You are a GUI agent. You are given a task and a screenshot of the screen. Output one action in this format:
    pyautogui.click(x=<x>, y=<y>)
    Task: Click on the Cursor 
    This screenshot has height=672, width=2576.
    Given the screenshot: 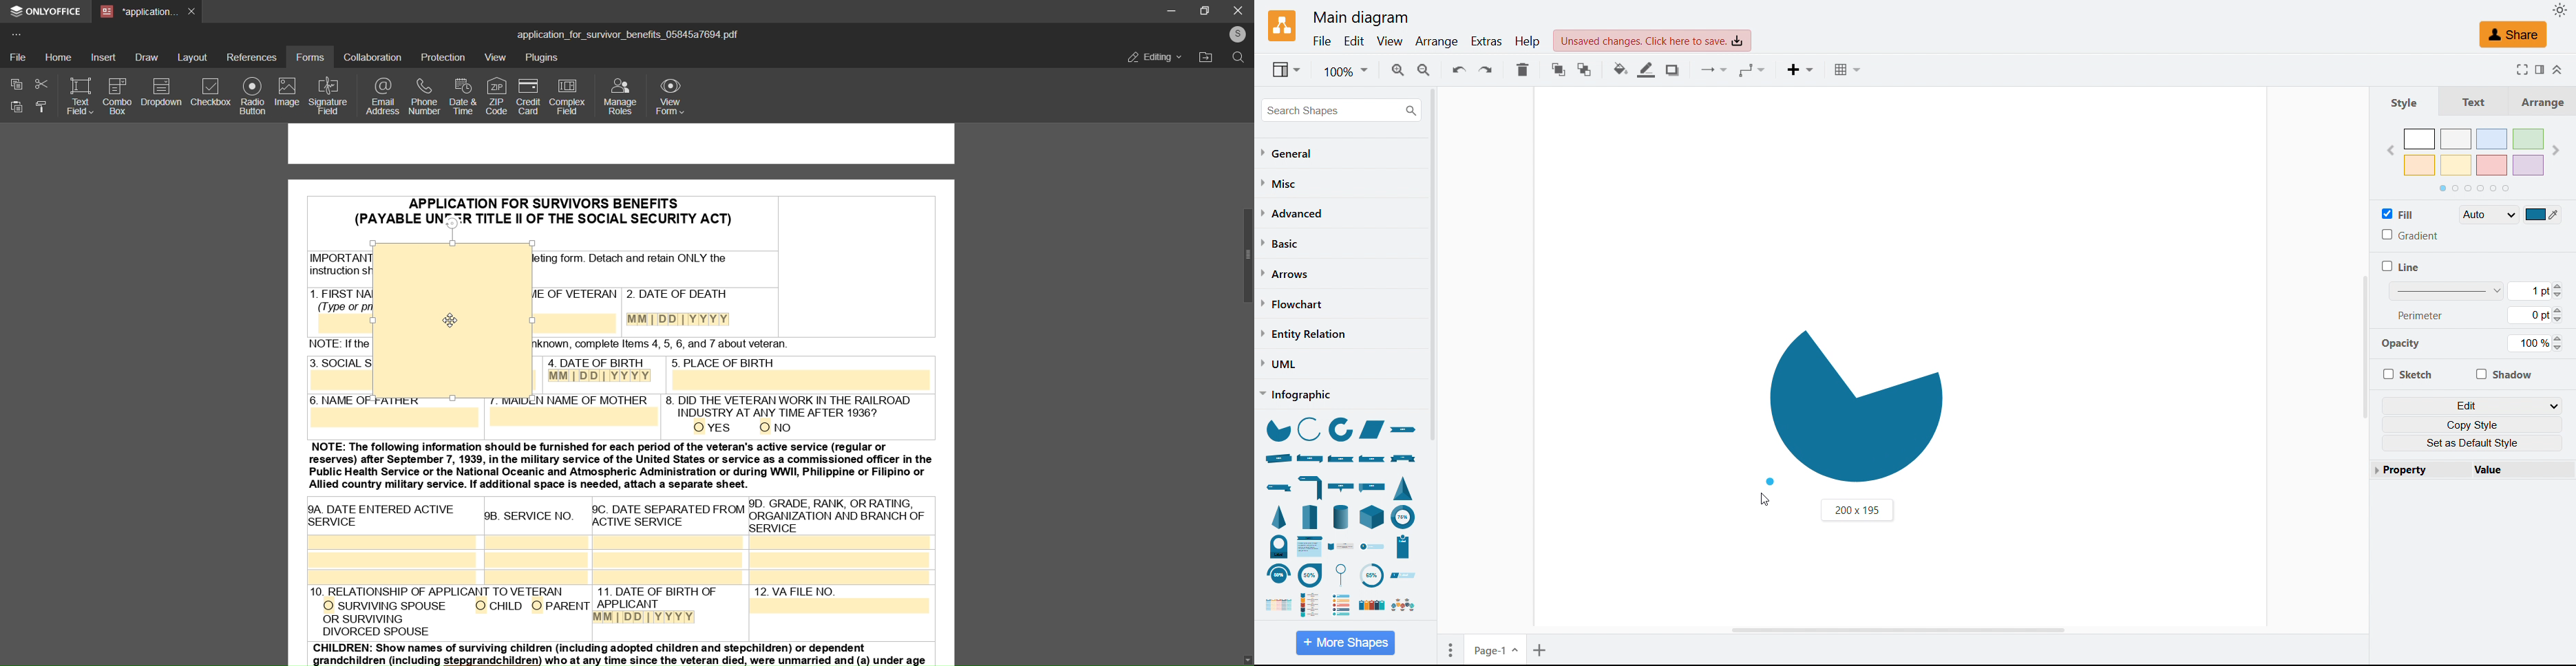 What is the action you would take?
    pyautogui.click(x=1764, y=500)
    